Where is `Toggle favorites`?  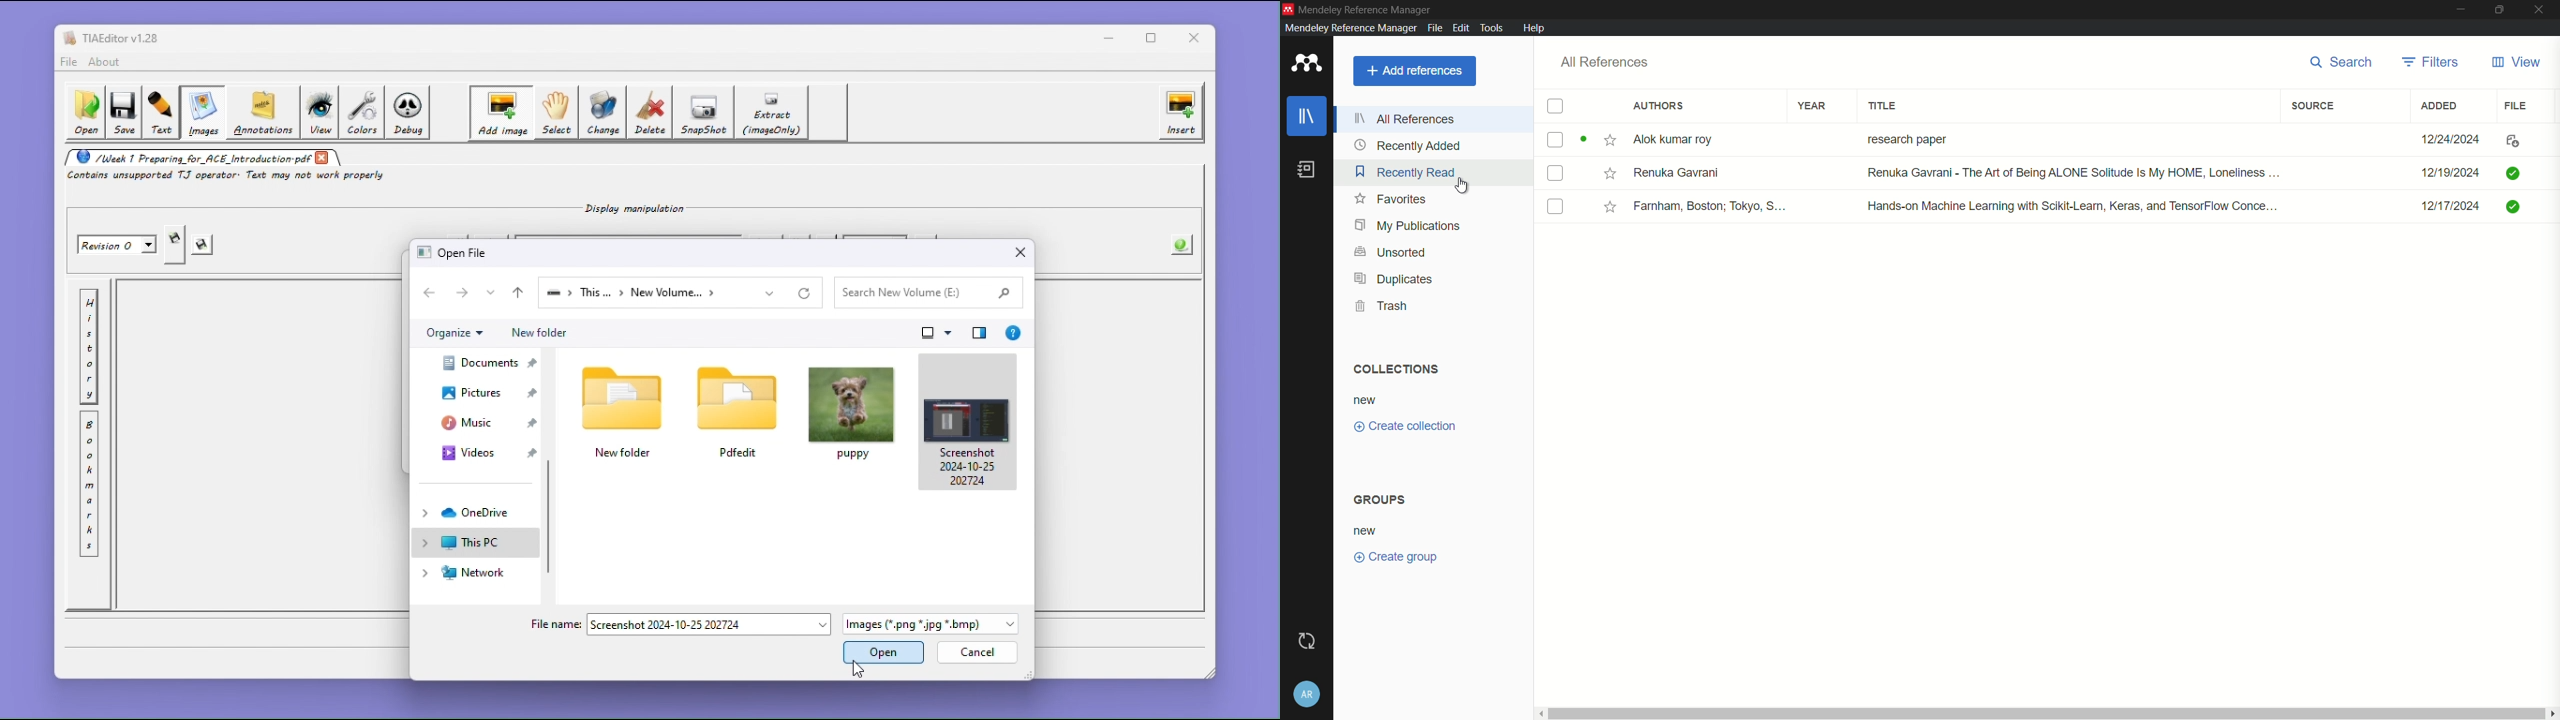
Toggle favorites is located at coordinates (1609, 172).